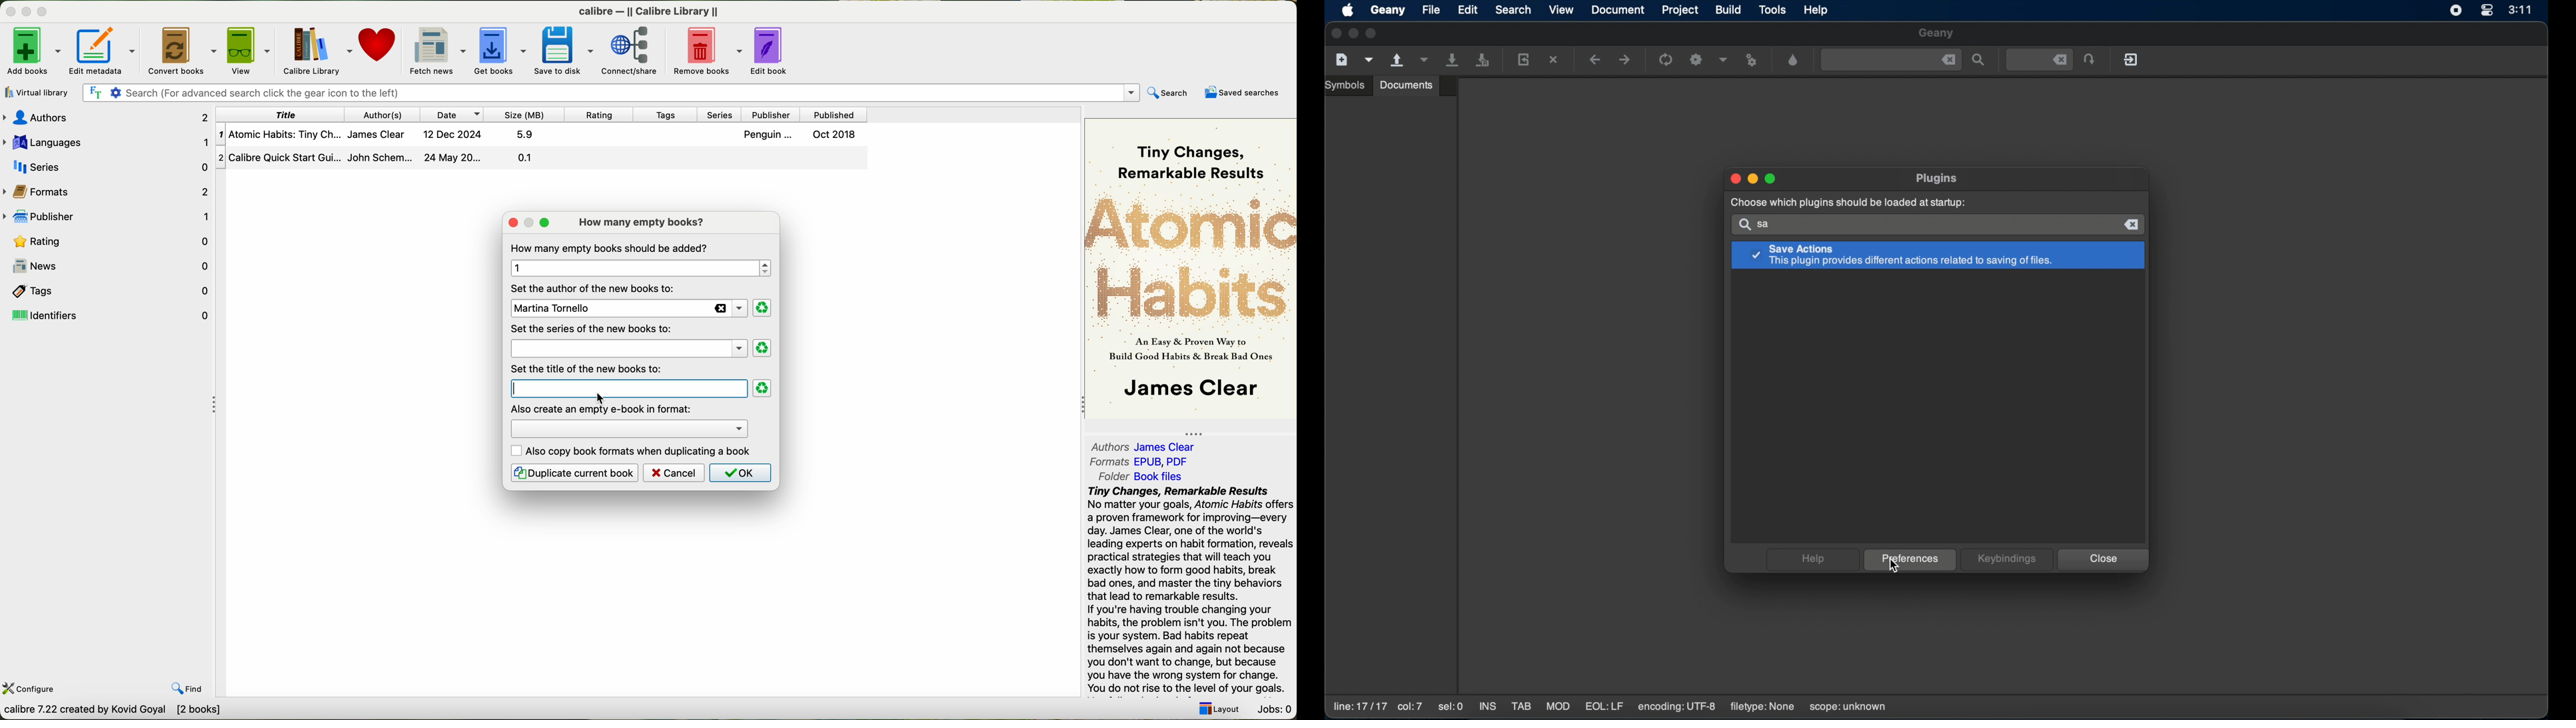 This screenshot has height=728, width=2576. Describe the element at coordinates (837, 113) in the screenshot. I see `published` at that location.